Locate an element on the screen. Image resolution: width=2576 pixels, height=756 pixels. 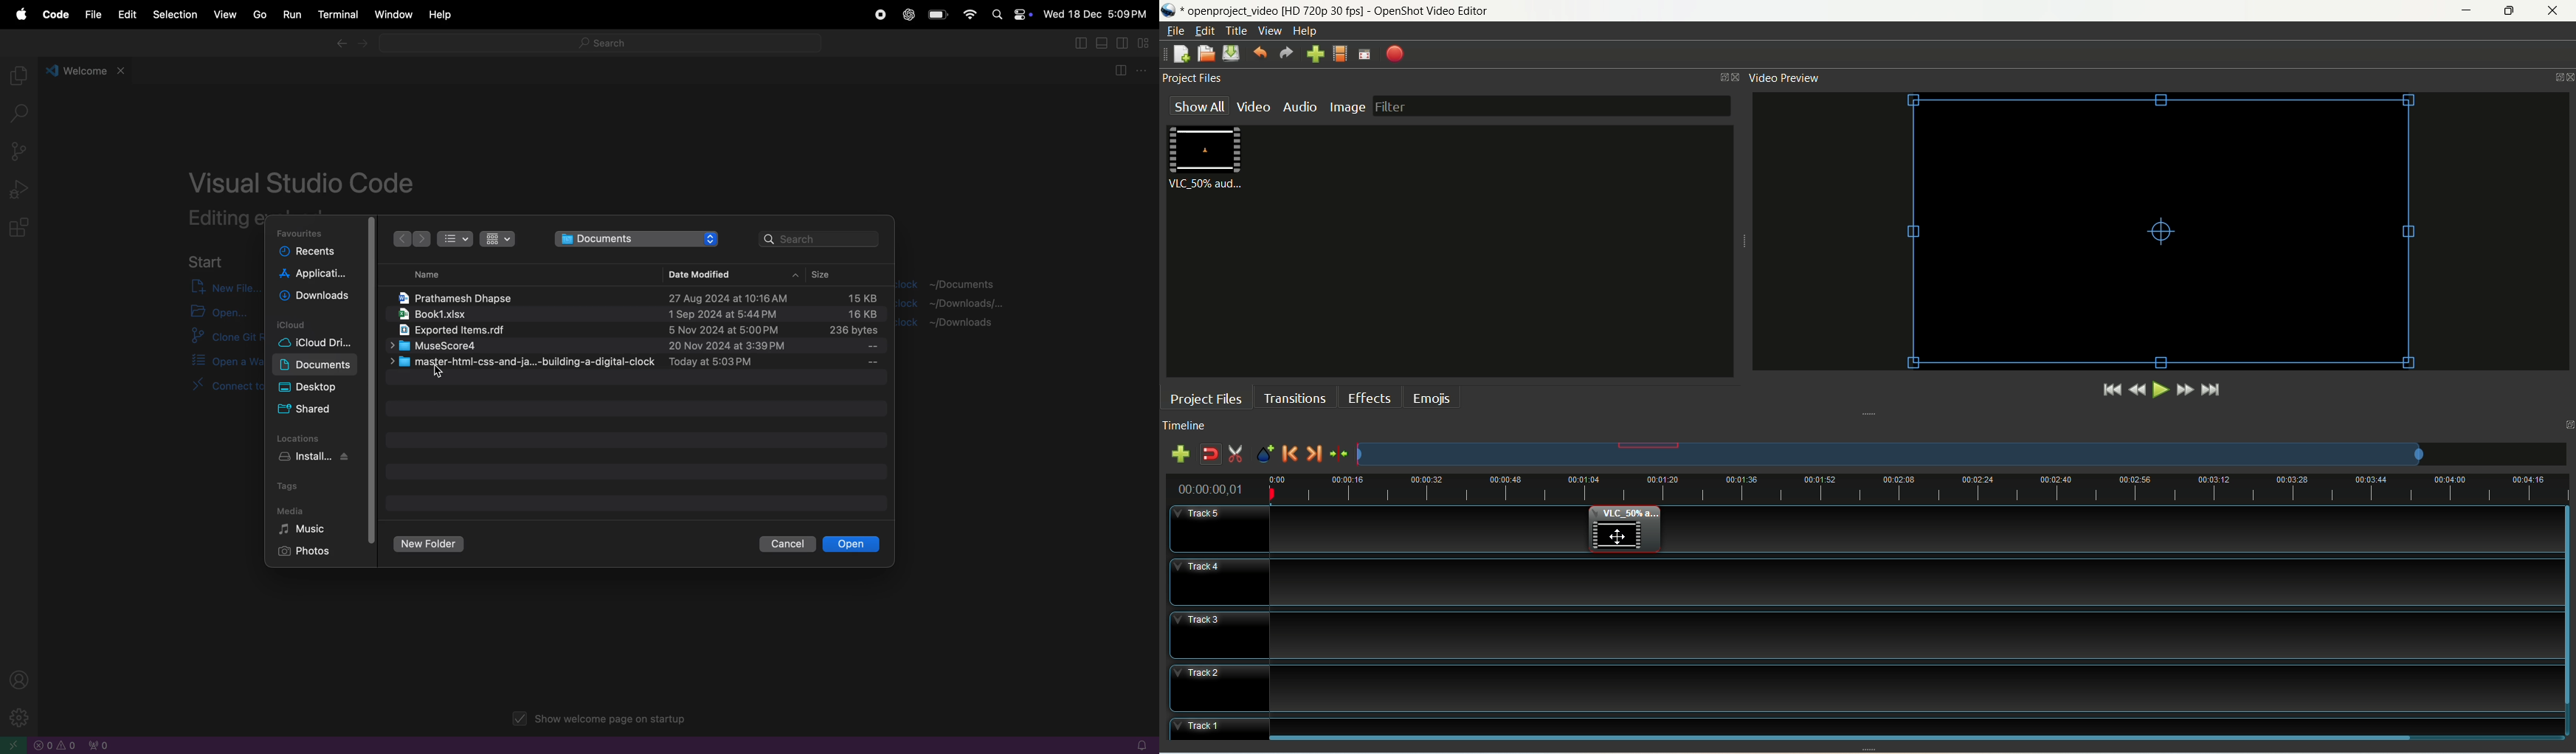
open walk through is located at coordinates (215, 362).